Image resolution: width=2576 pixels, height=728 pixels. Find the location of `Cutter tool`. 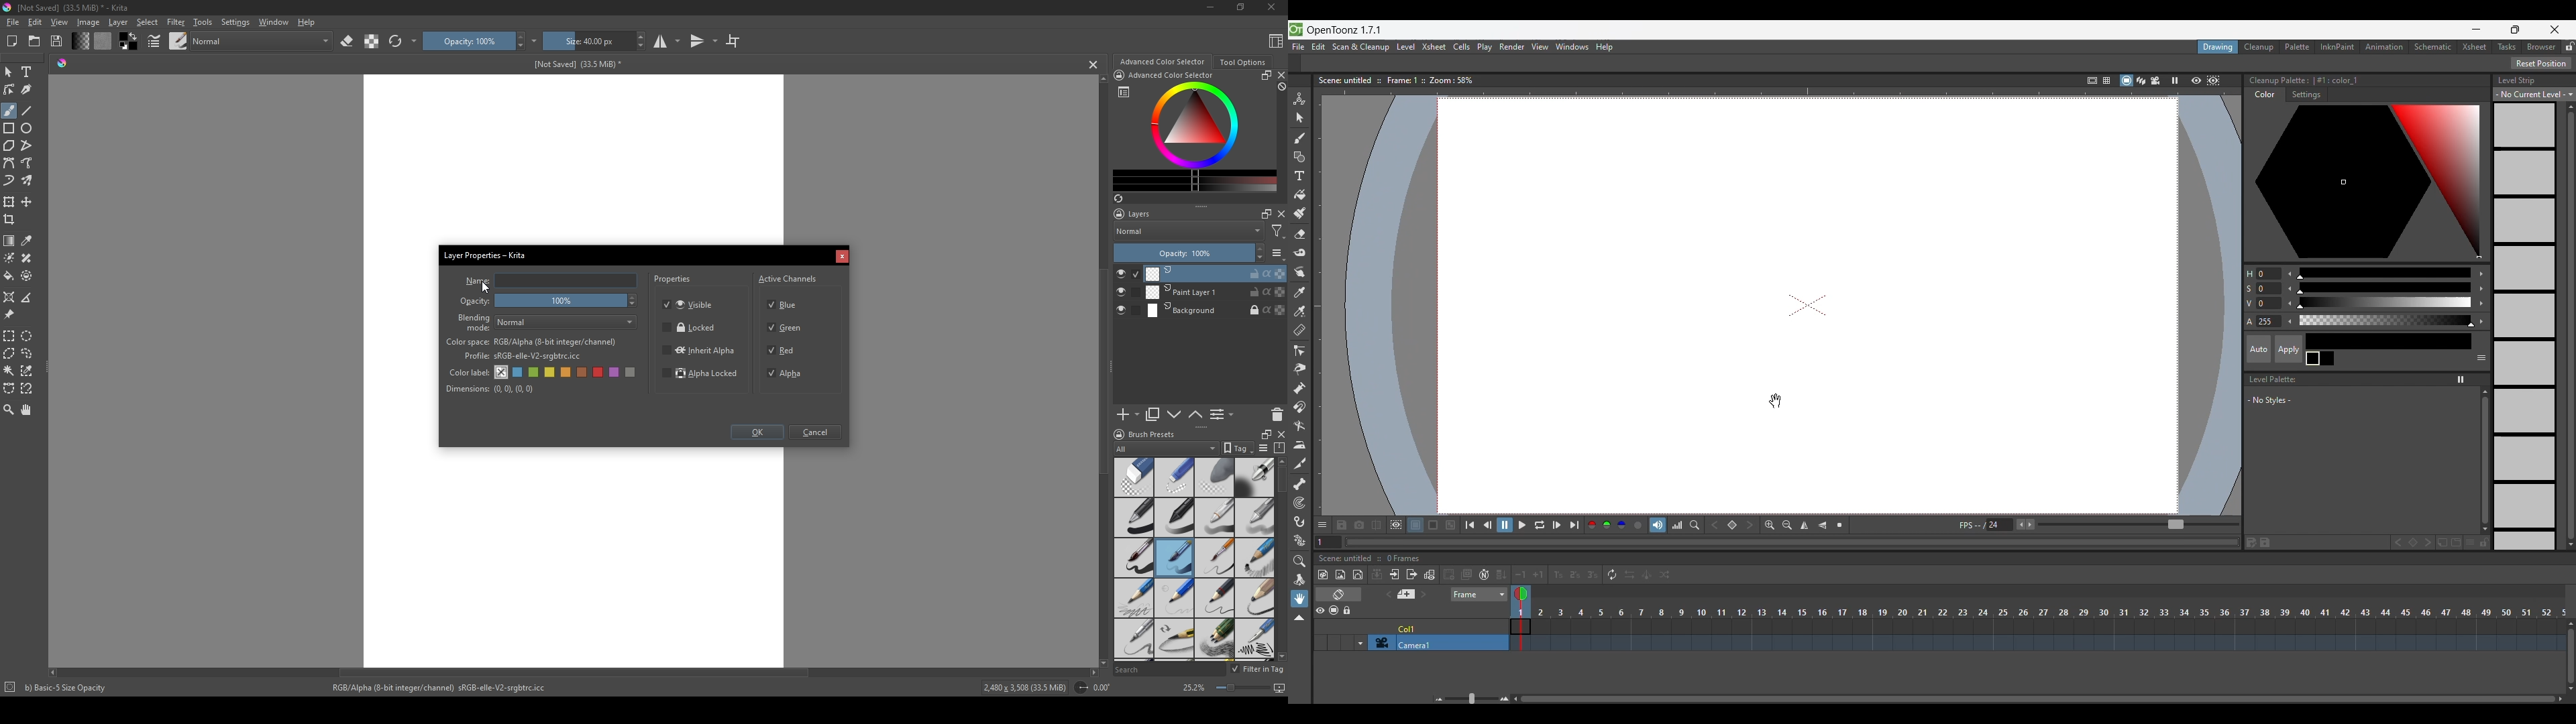

Cutter tool is located at coordinates (1299, 463).